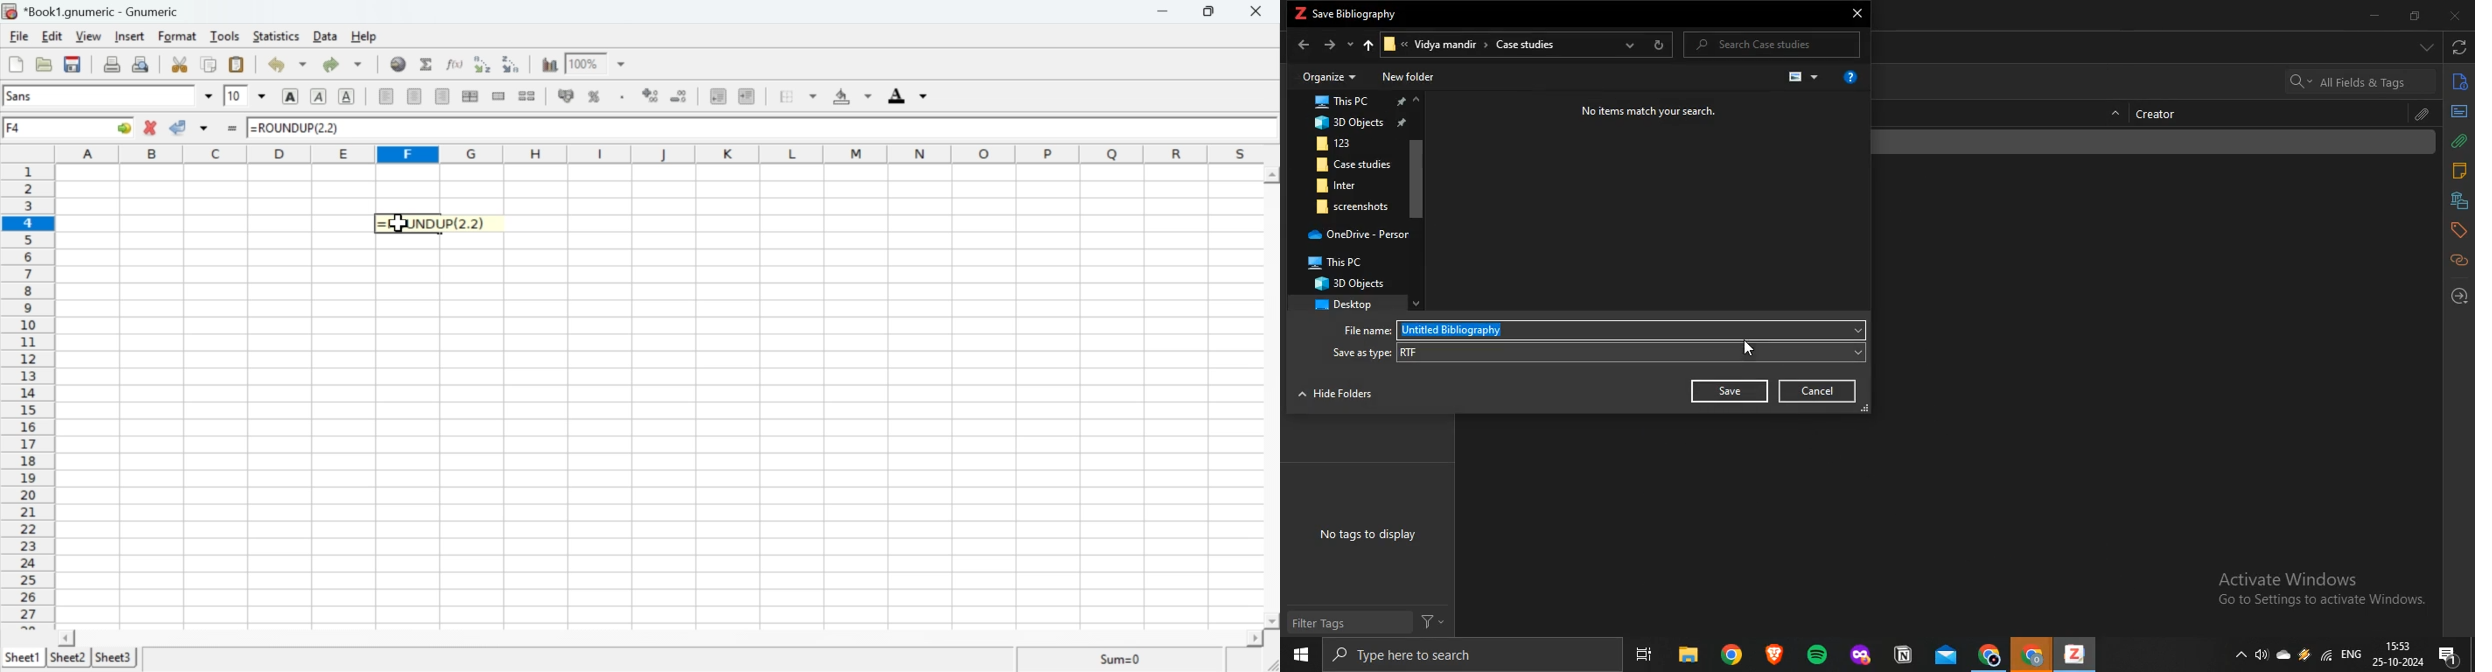 This screenshot has height=672, width=2492. I want to click on filter, so click(1435, 620).